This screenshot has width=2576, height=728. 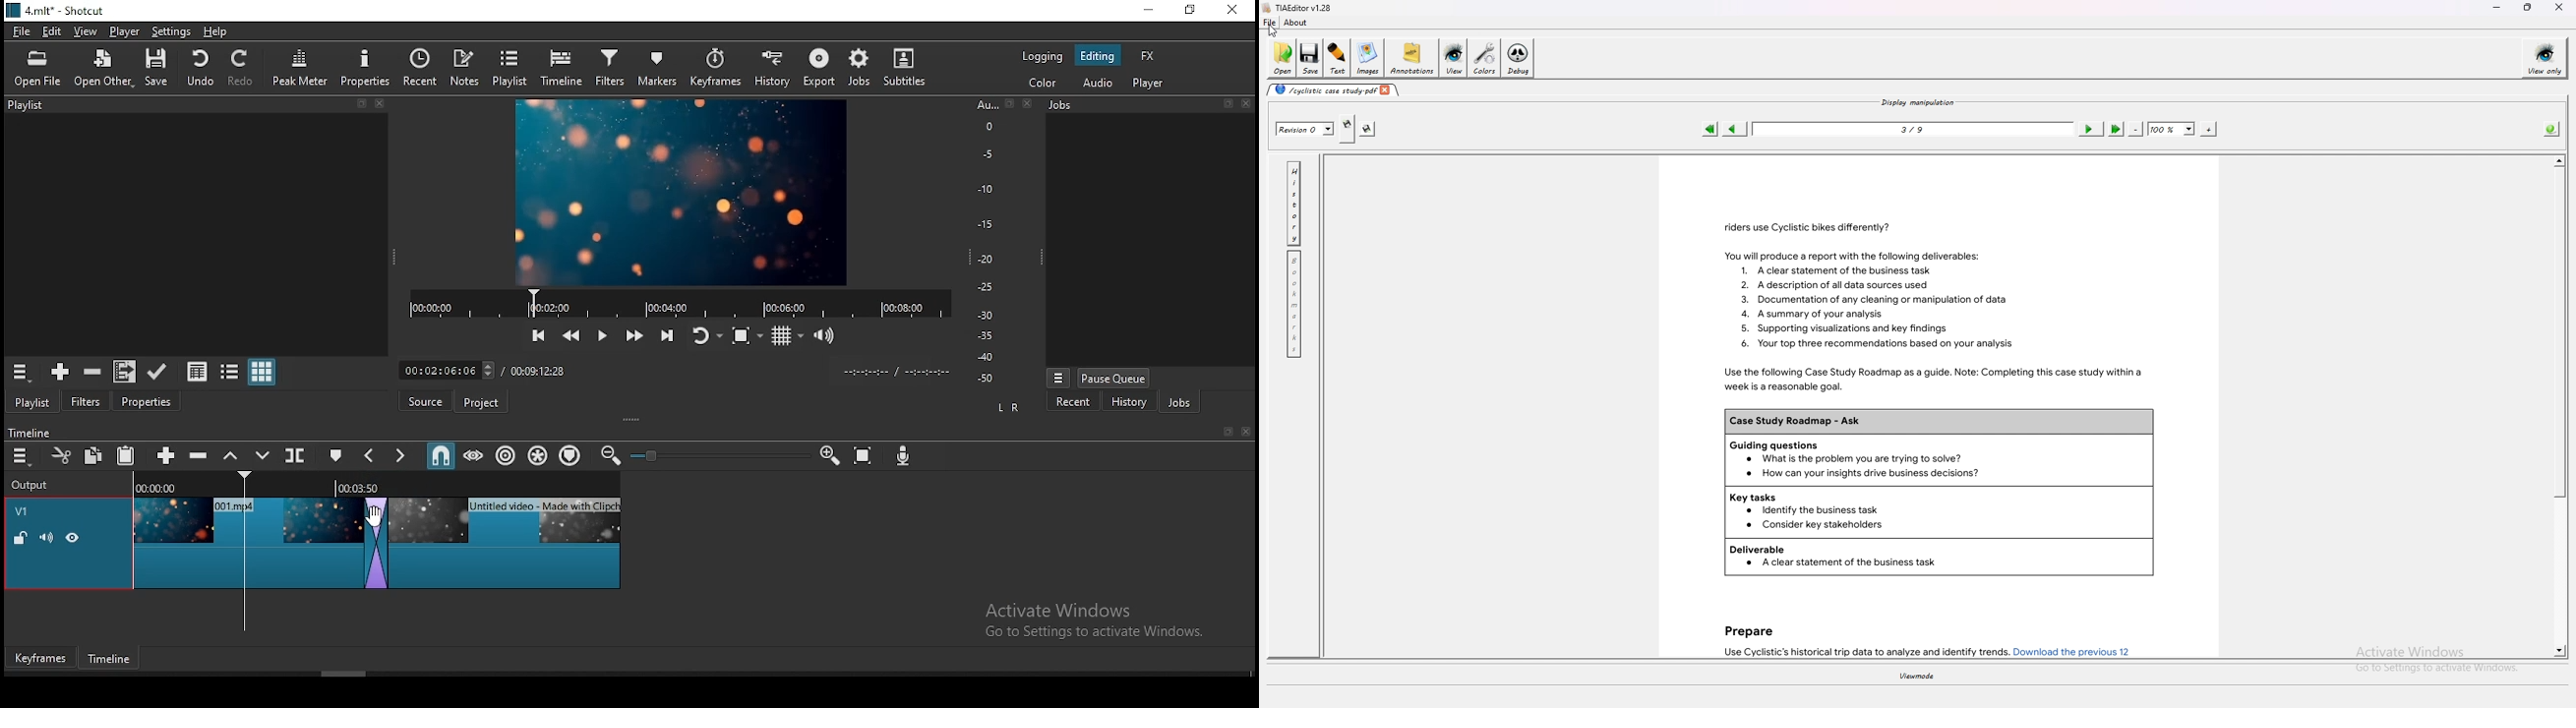 I want to click on fx, so click(x=1148, y=56).